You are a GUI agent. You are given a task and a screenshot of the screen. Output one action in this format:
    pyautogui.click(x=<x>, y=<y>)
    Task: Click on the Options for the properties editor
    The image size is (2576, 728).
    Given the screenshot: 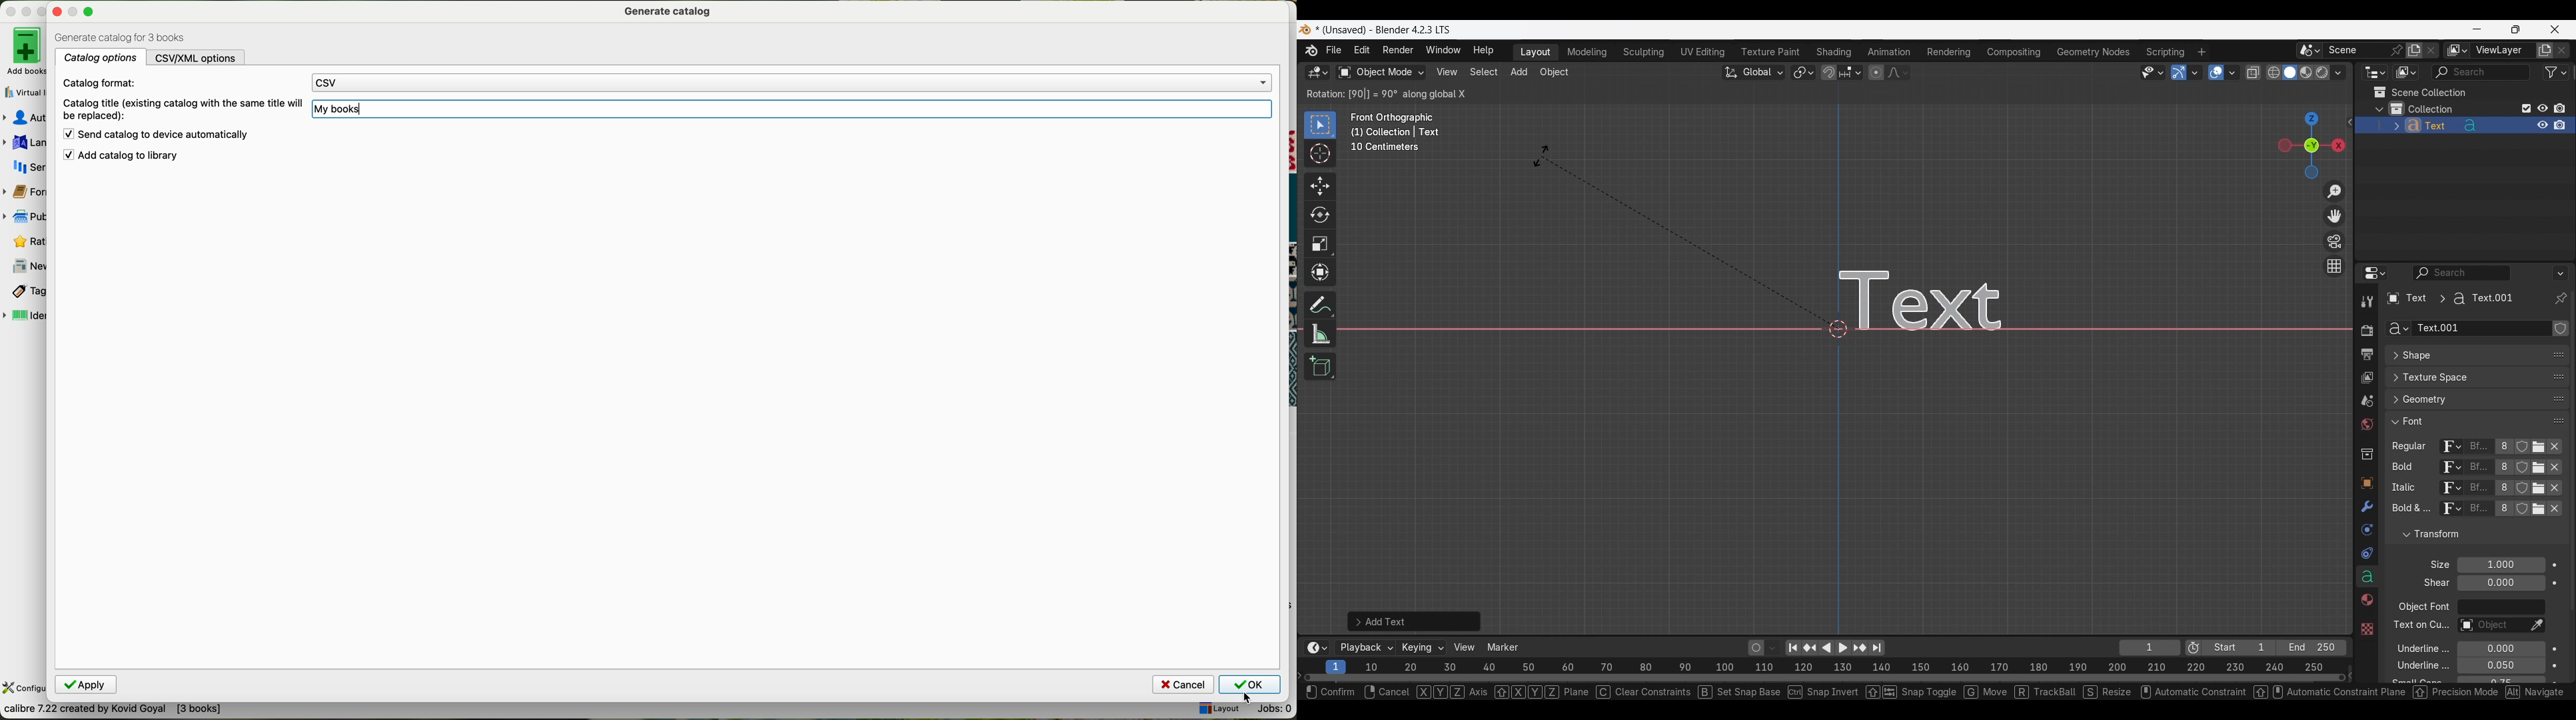 What is the action you would take?
    pyautogui.click(x=2561, y=273)
    